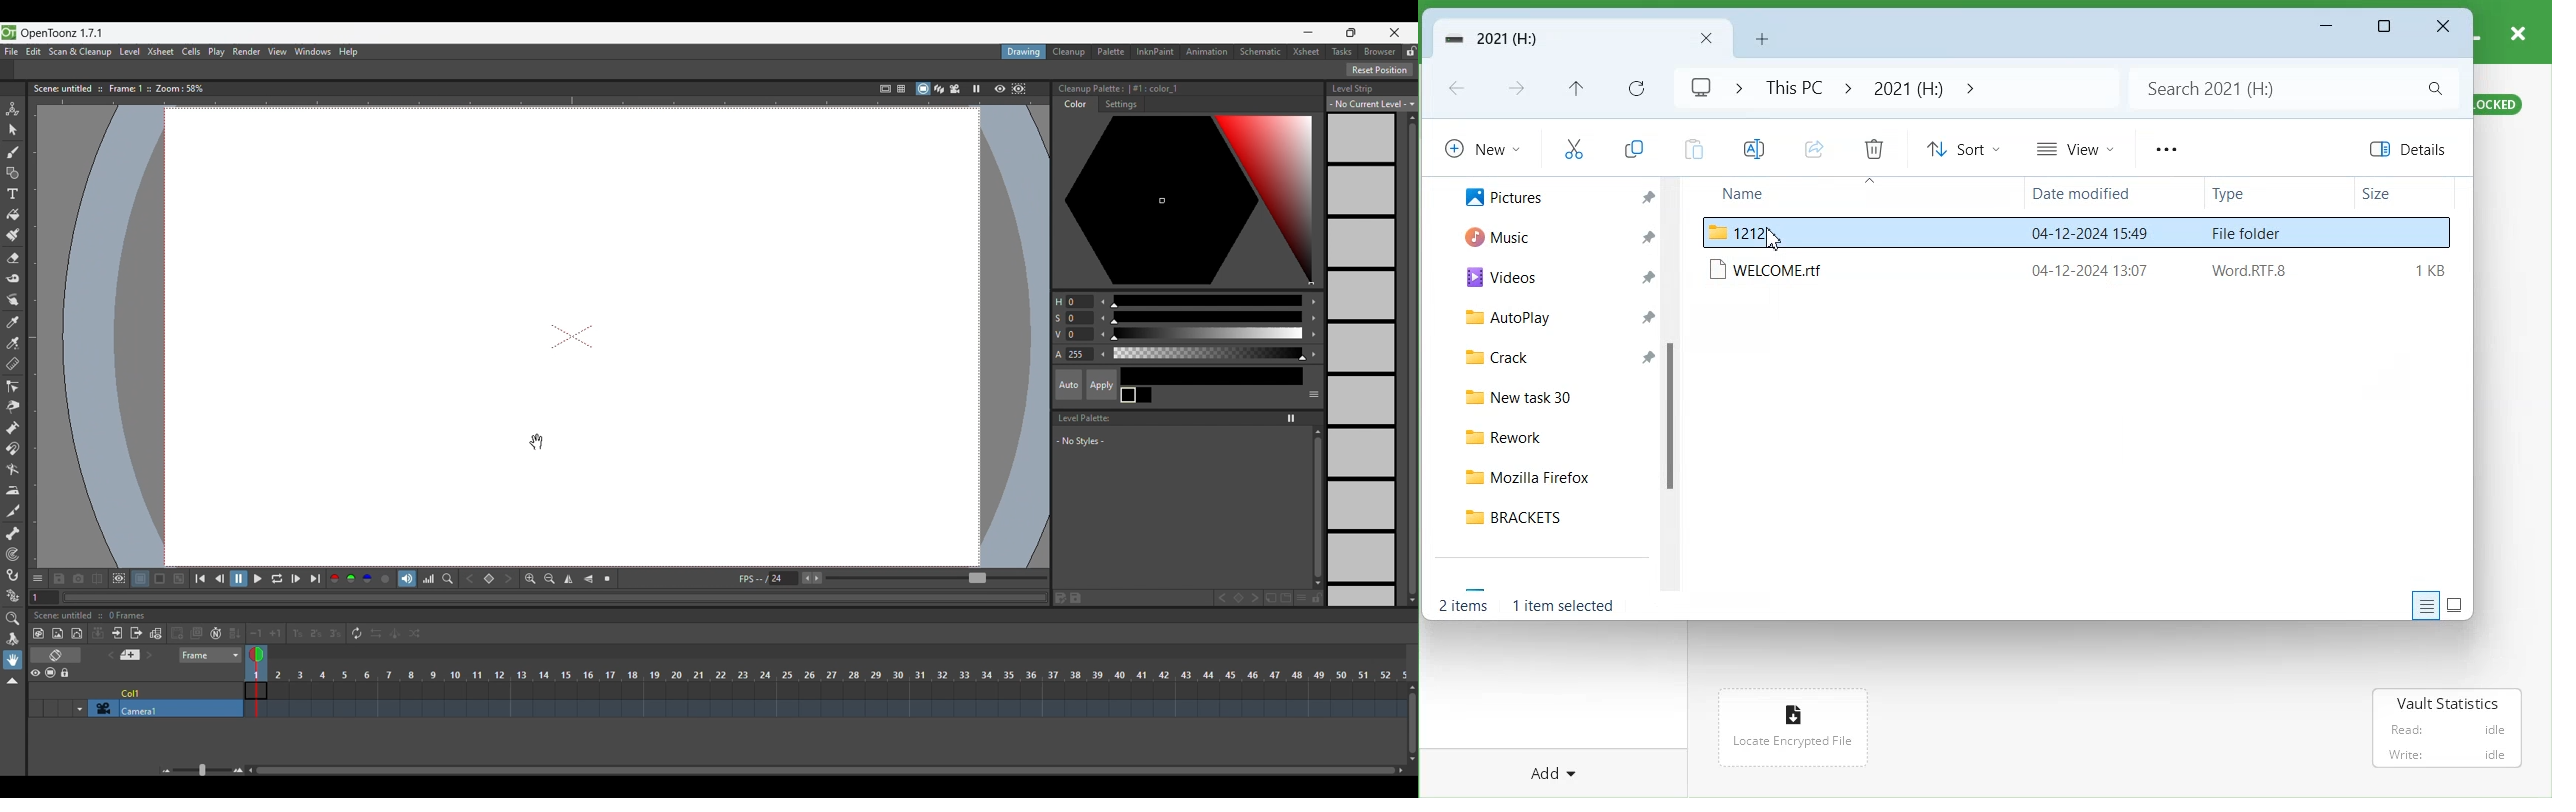  I want to click on Reframe on 2's, so click(316, 633).